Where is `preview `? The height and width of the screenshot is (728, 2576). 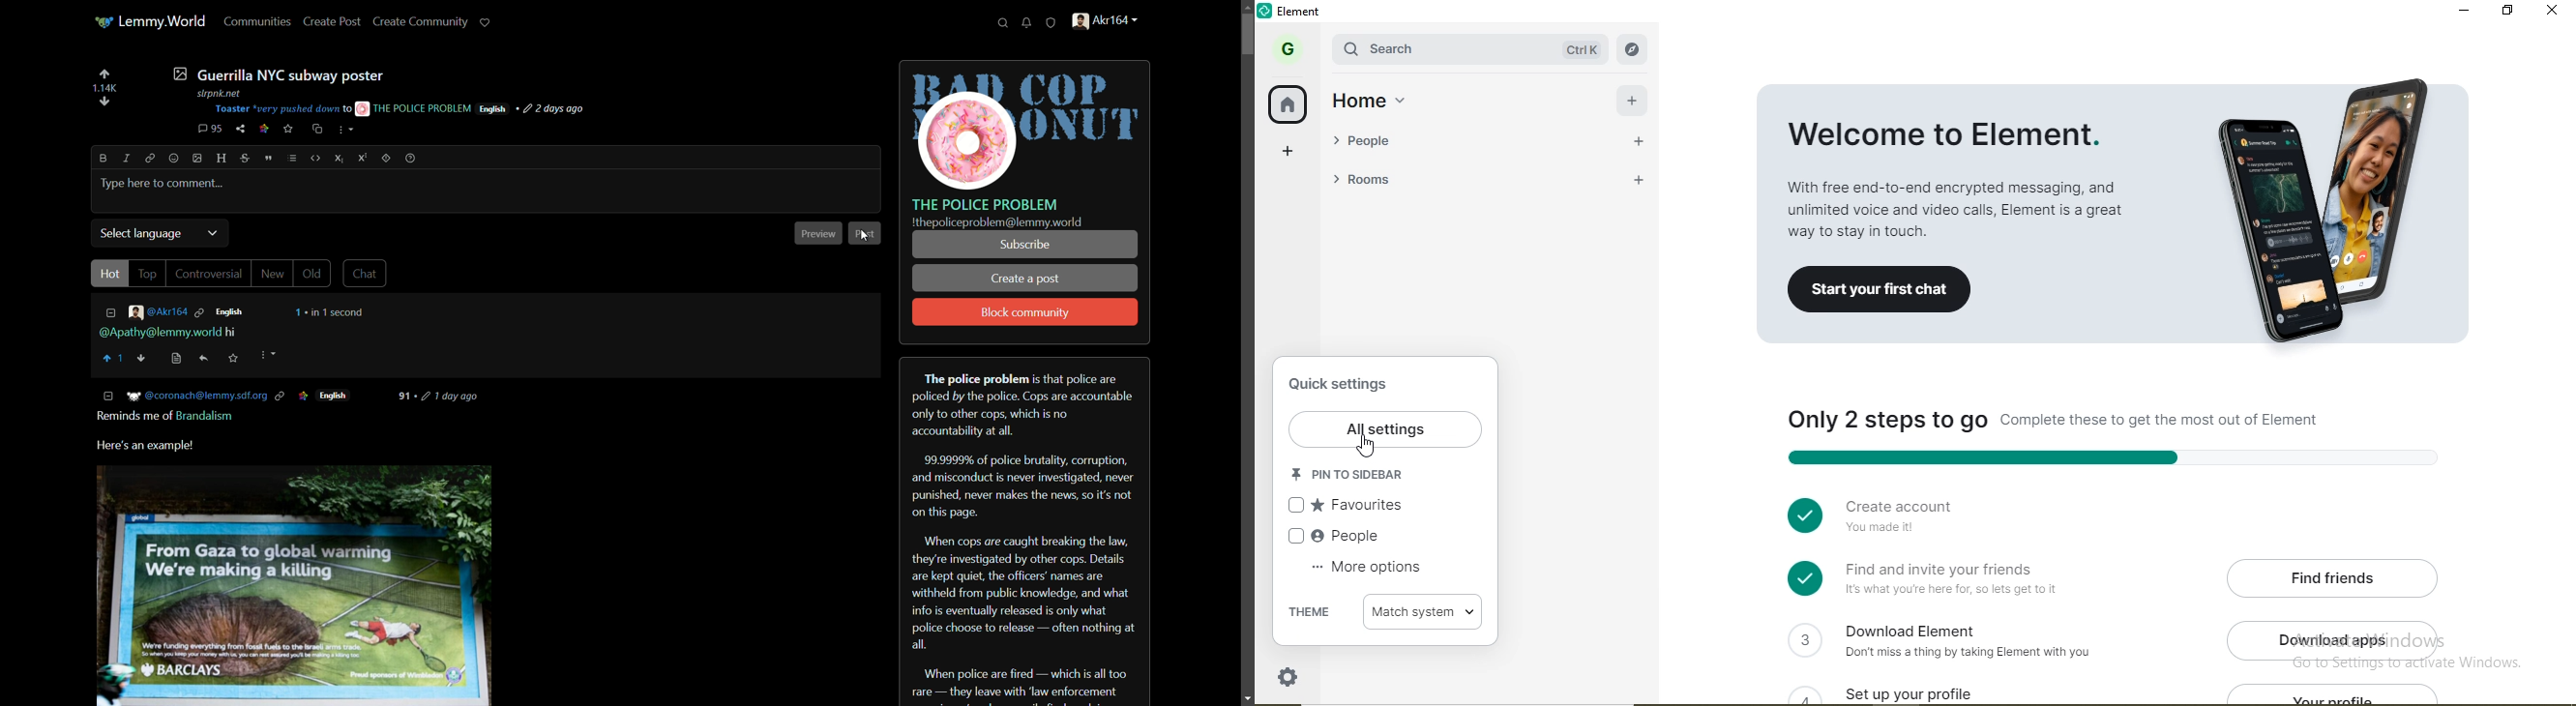
preview  is located at coordinates (819, 233).